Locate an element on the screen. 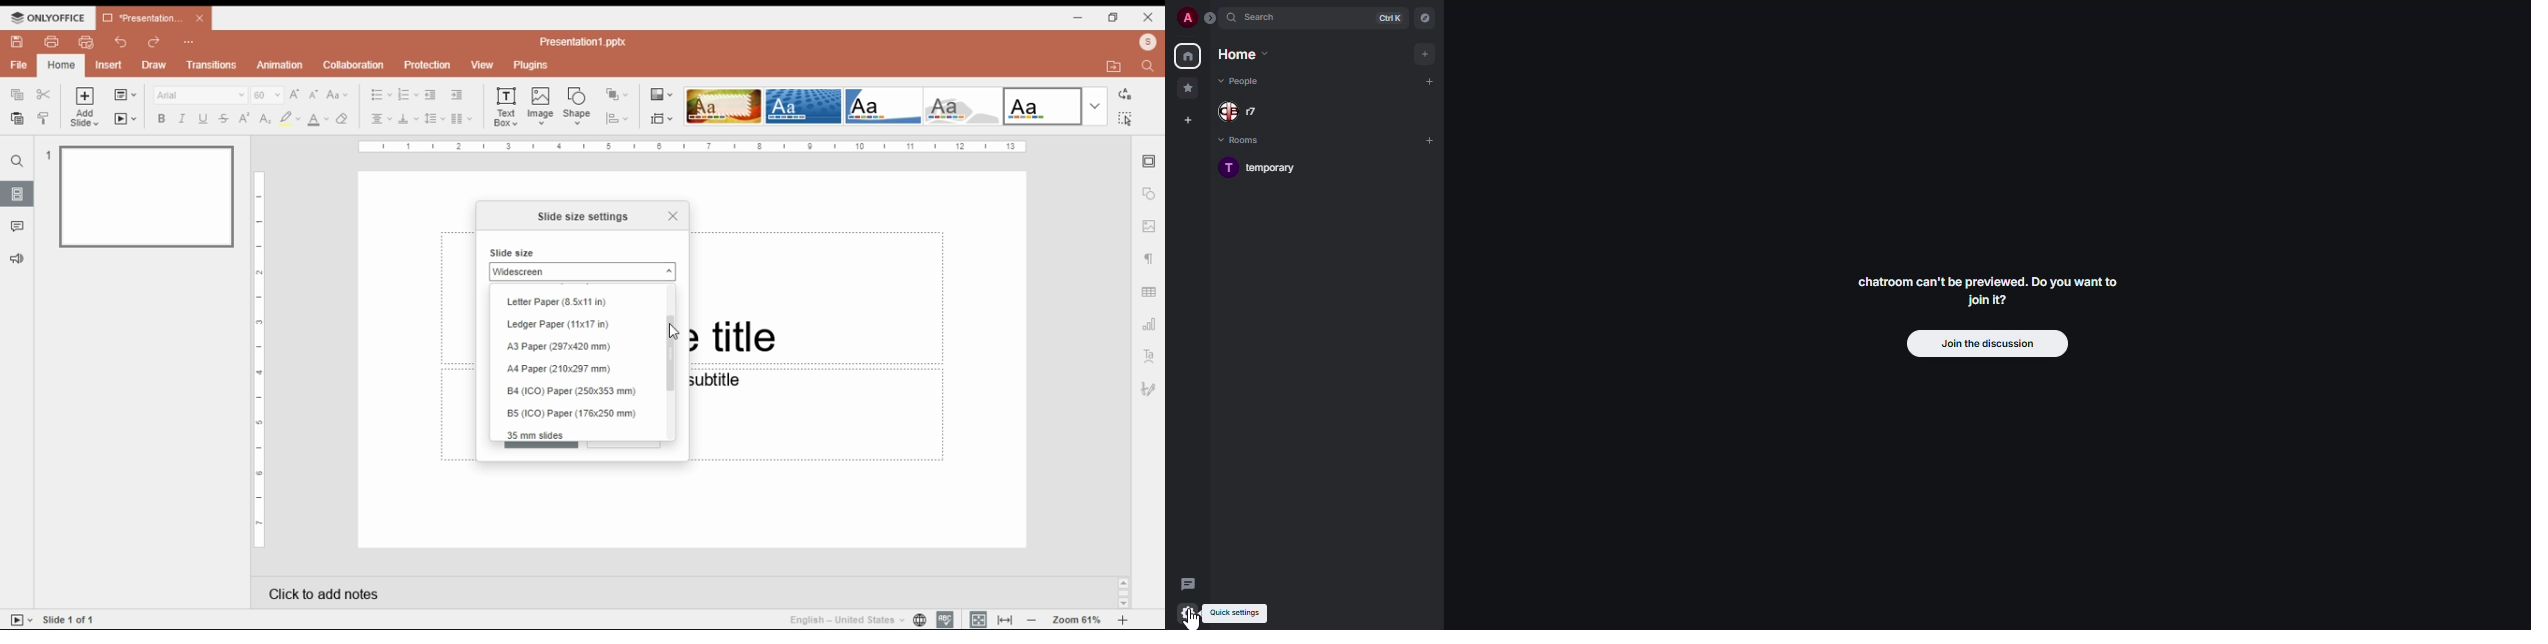  start slide show is located at coordinates (22, 620).